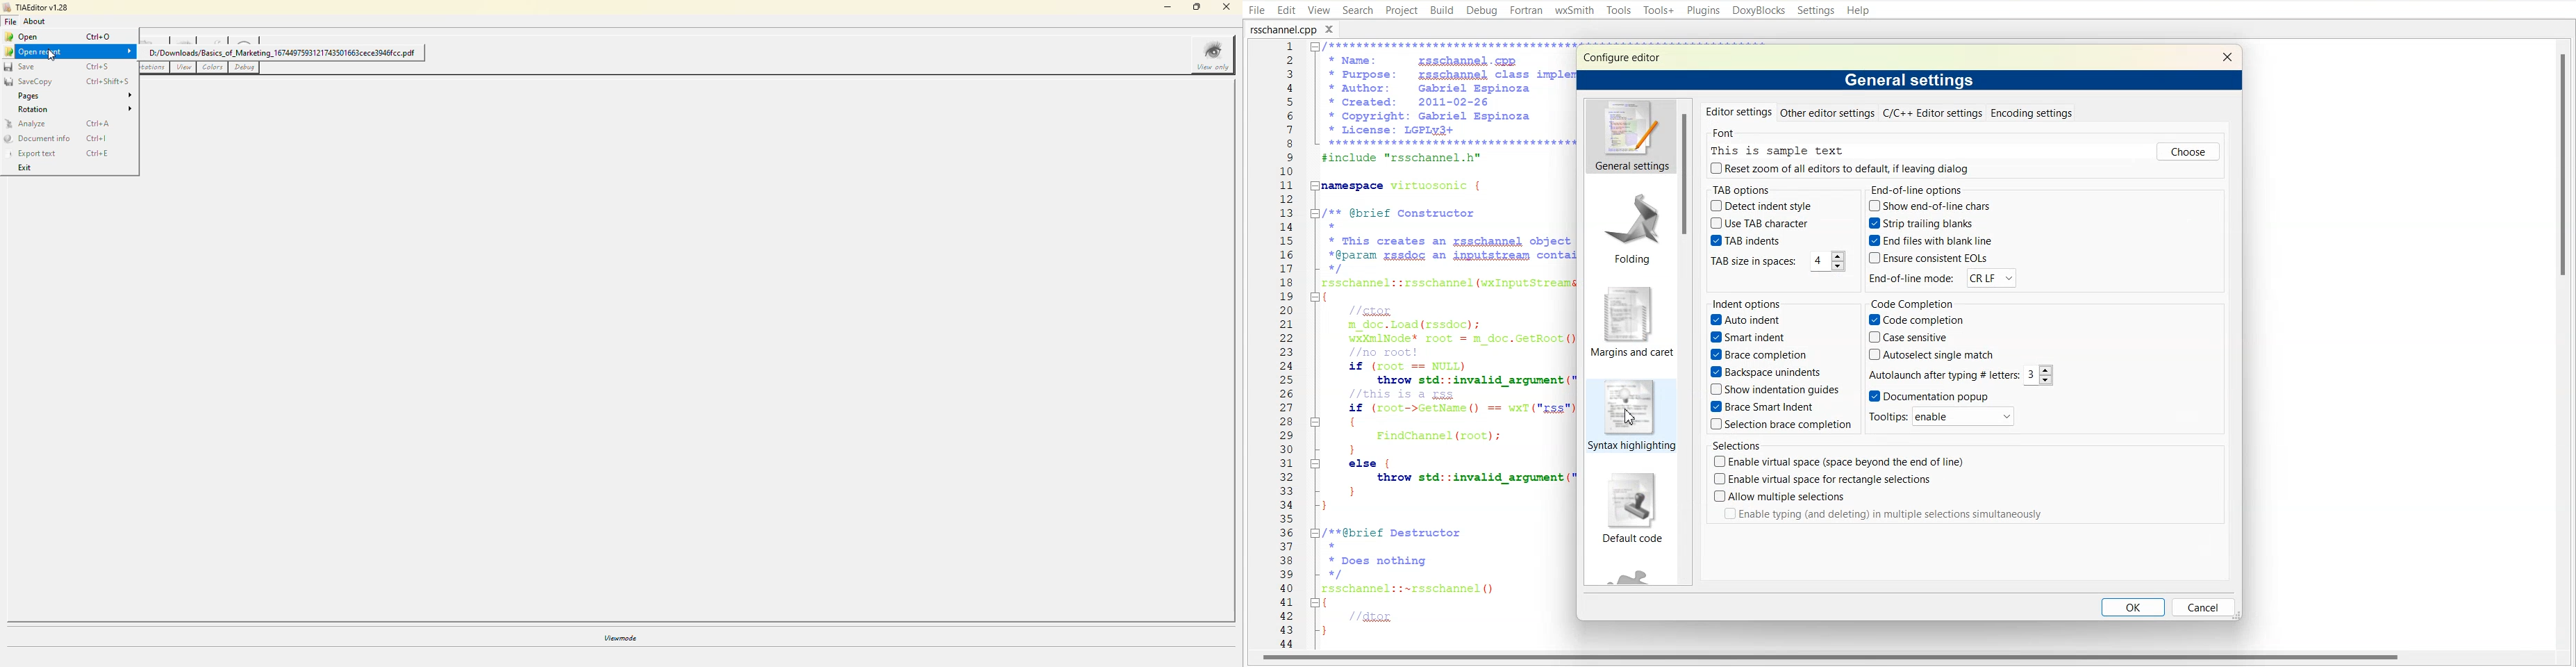 This screenshot has height=672, width=2576. I want to click on Tools+, so click(1657, 10).